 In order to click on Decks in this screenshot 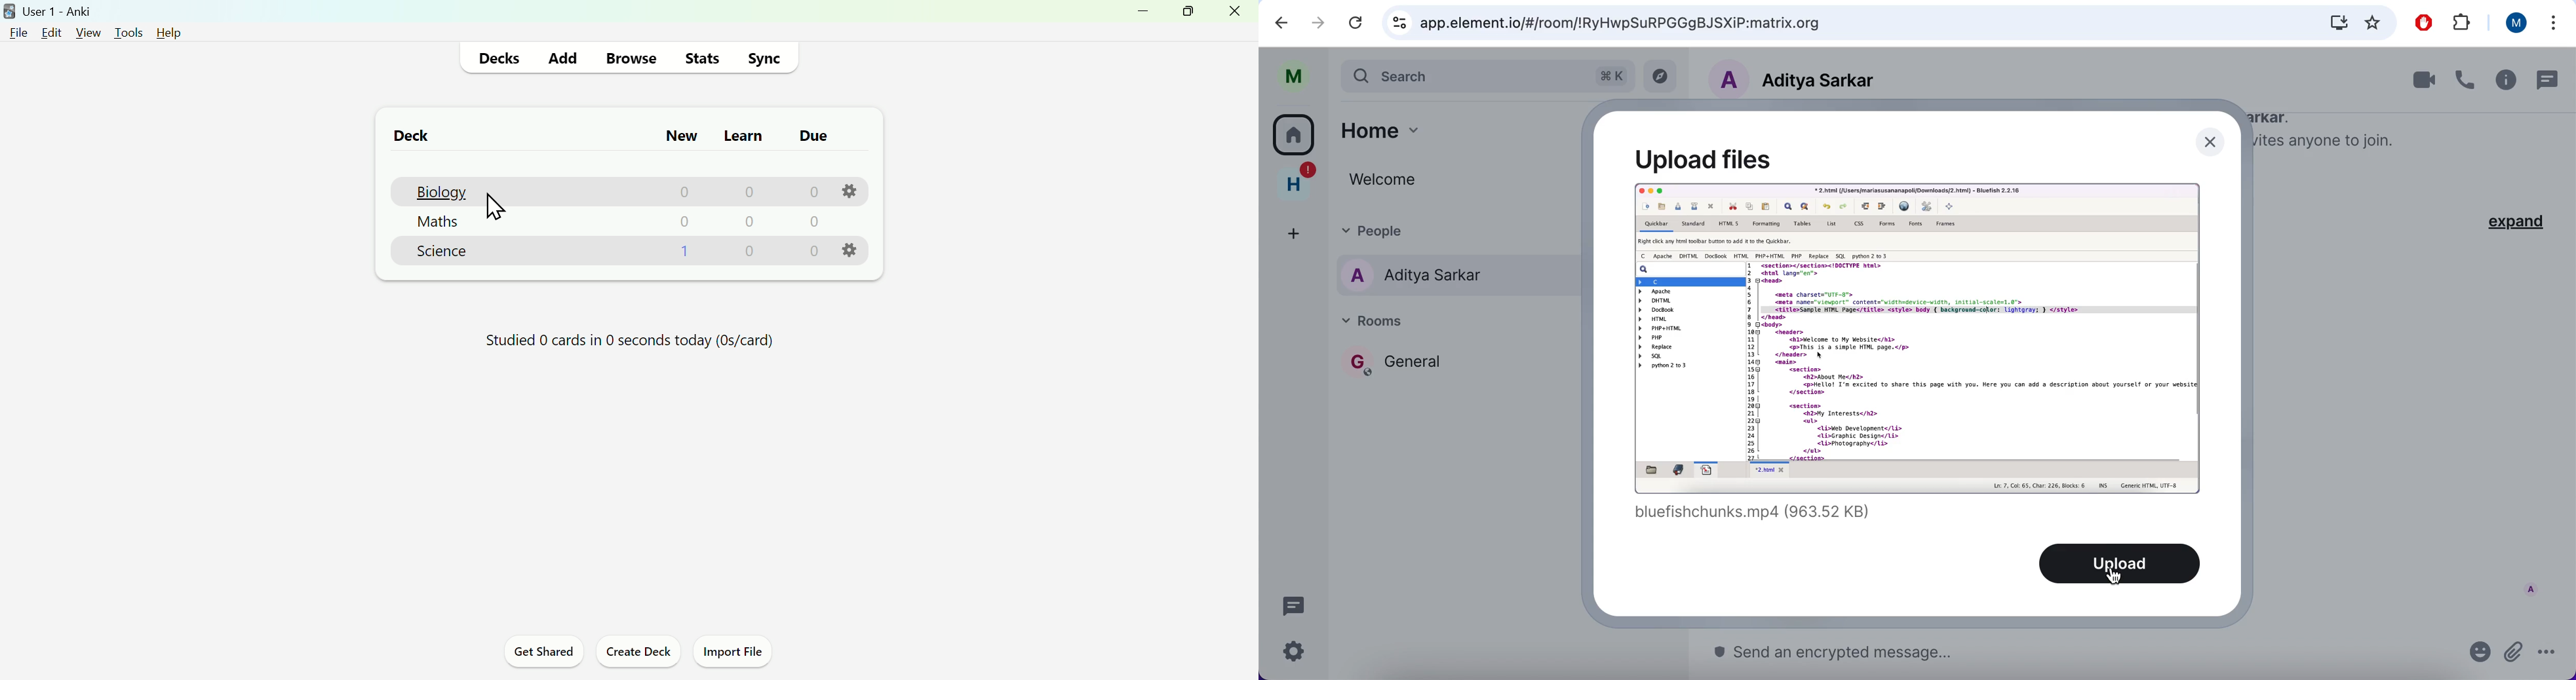, I will do `click(499, 58)`.